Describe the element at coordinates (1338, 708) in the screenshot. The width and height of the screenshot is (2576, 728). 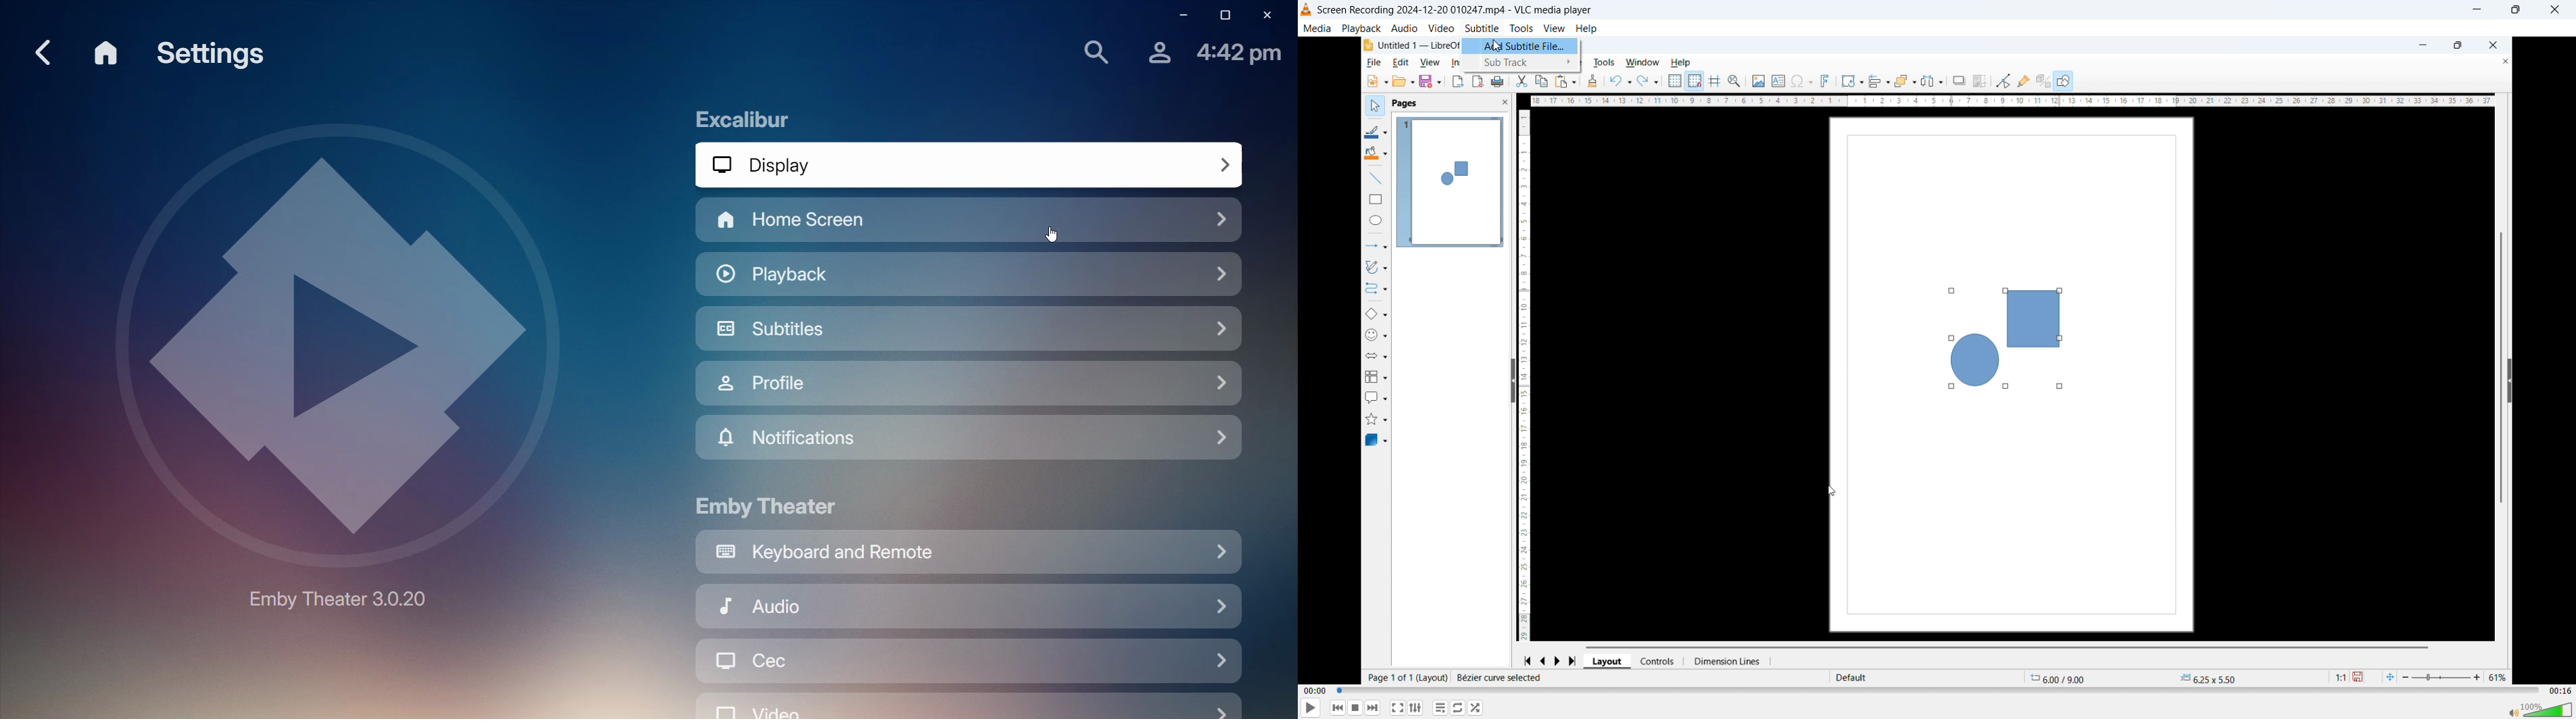
I see `Backward or previous media ` at that location.